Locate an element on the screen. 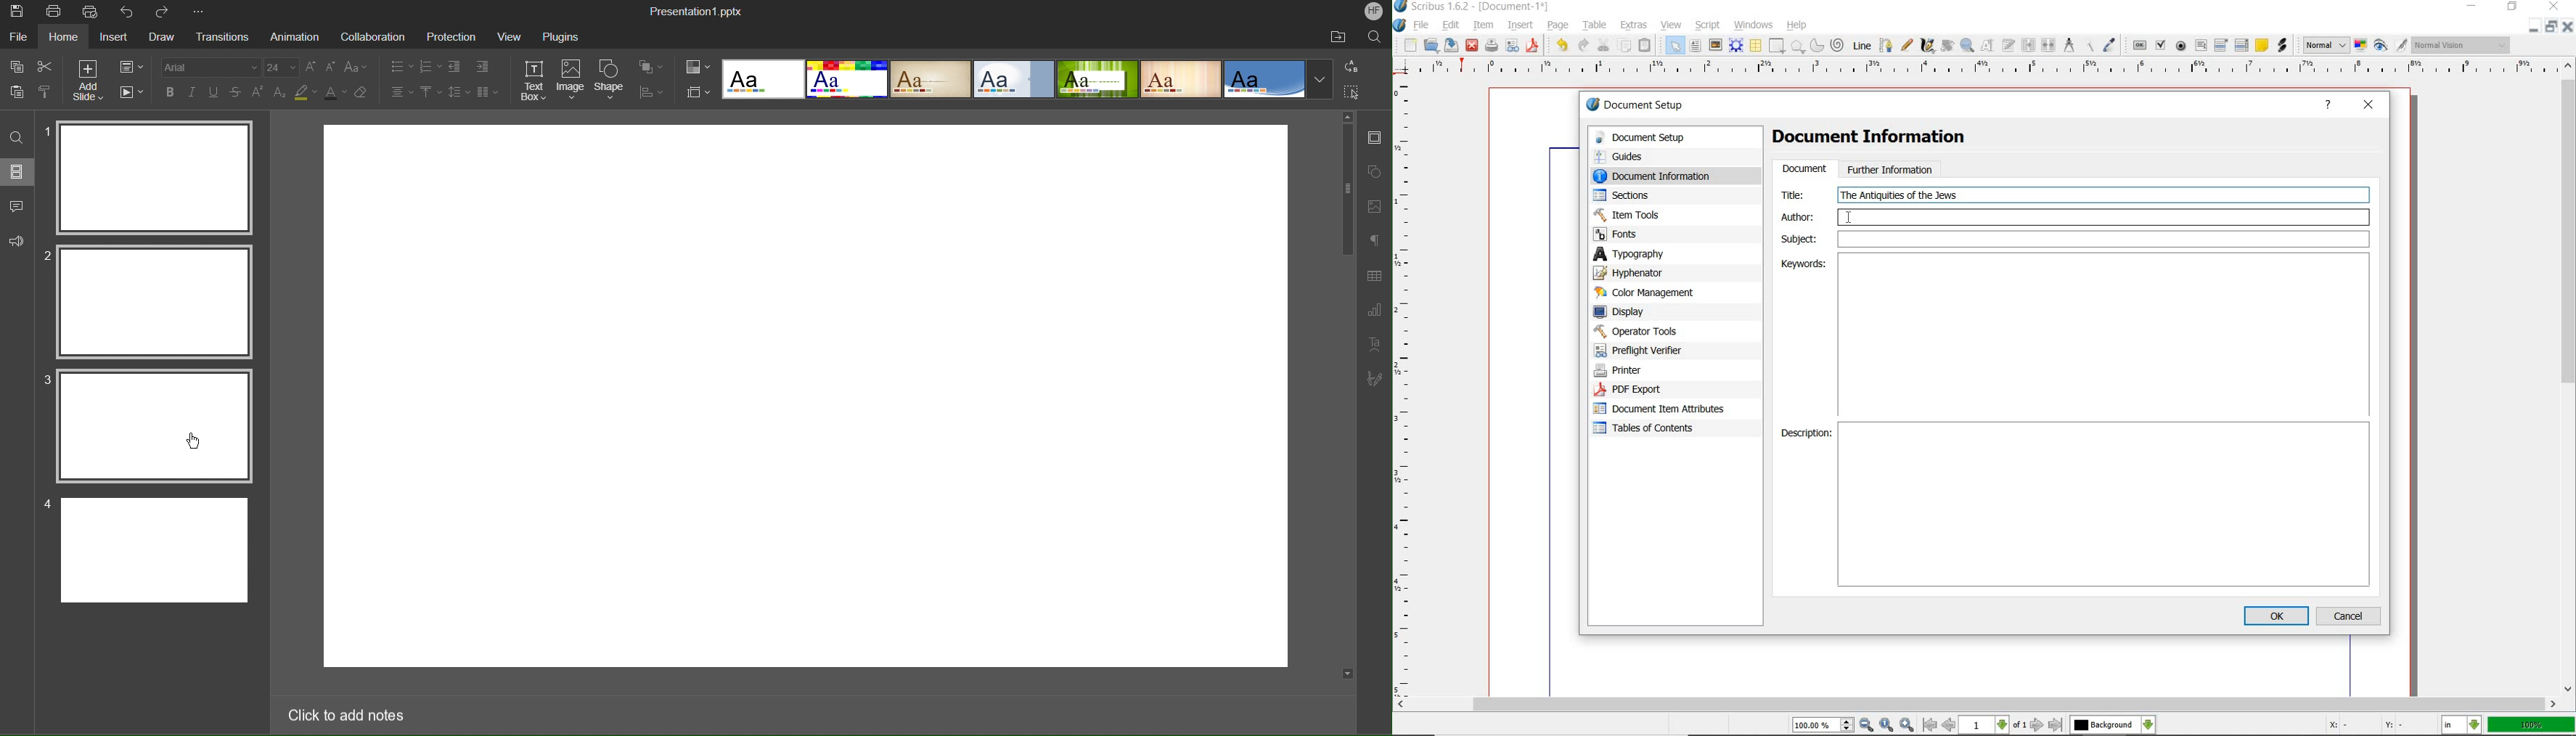 This screenshot has height=756, width=2576. Bezier curve is located at coordinates (1886, 45).